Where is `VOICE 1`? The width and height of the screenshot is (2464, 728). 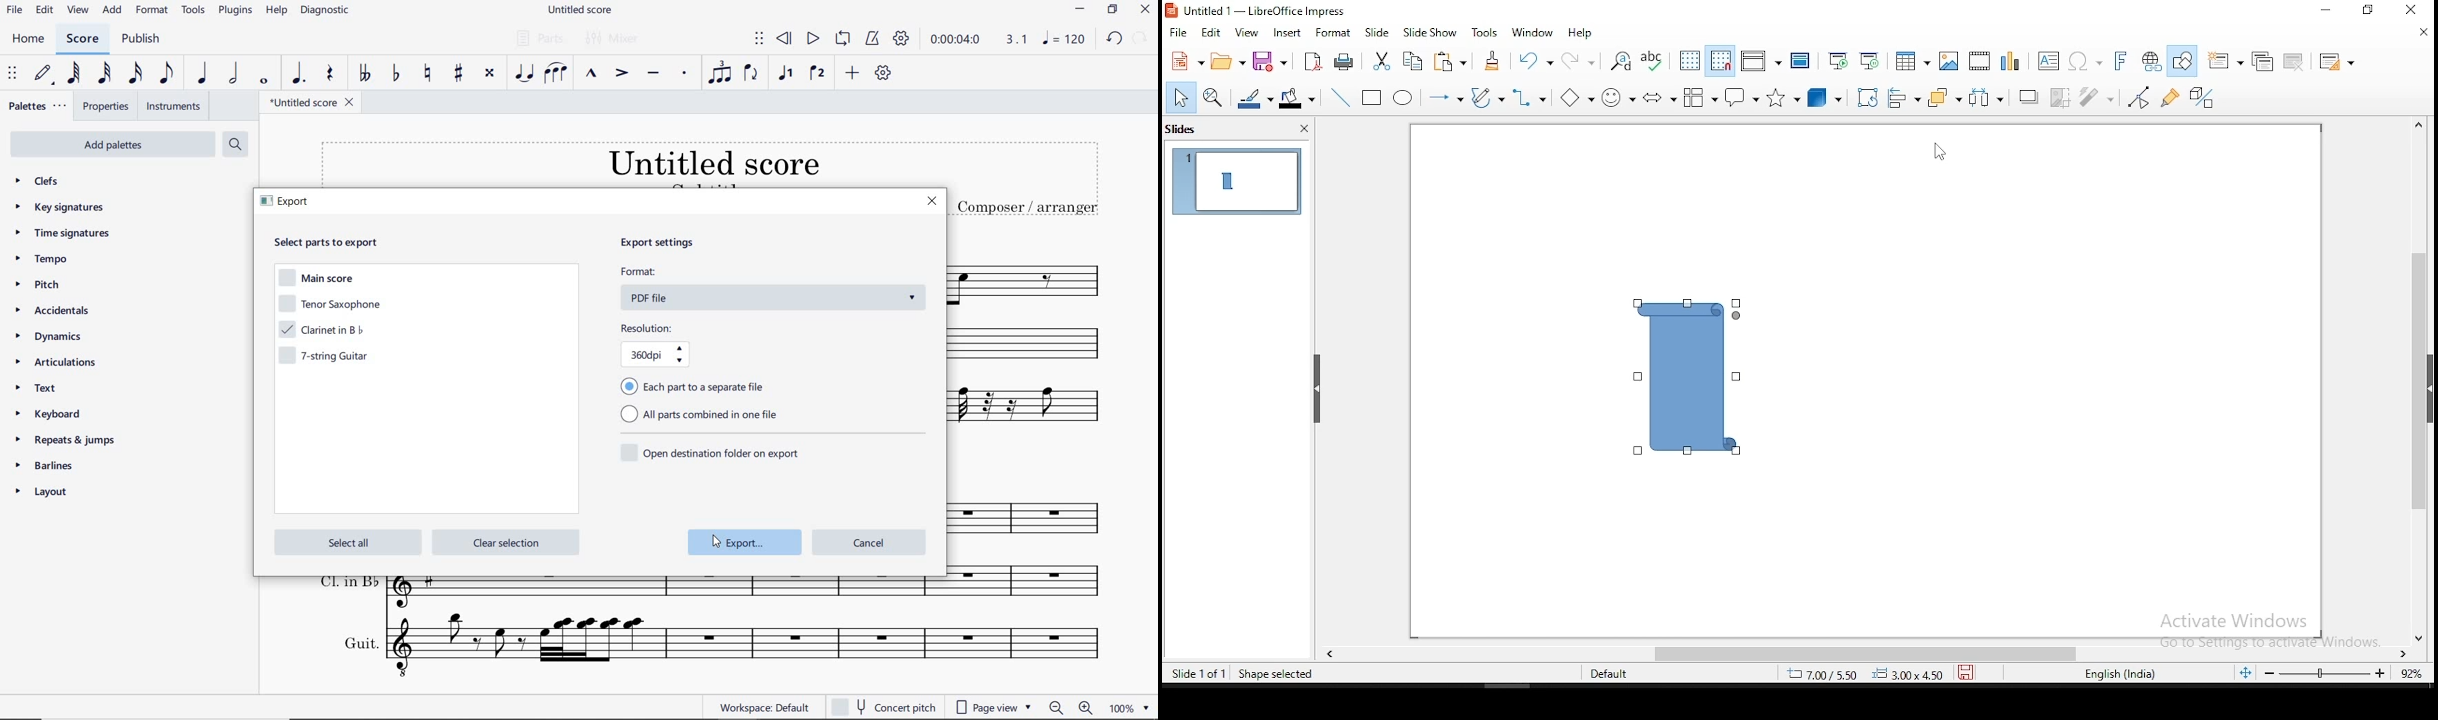 VOICE 1 is located at coordinates (787, 74).